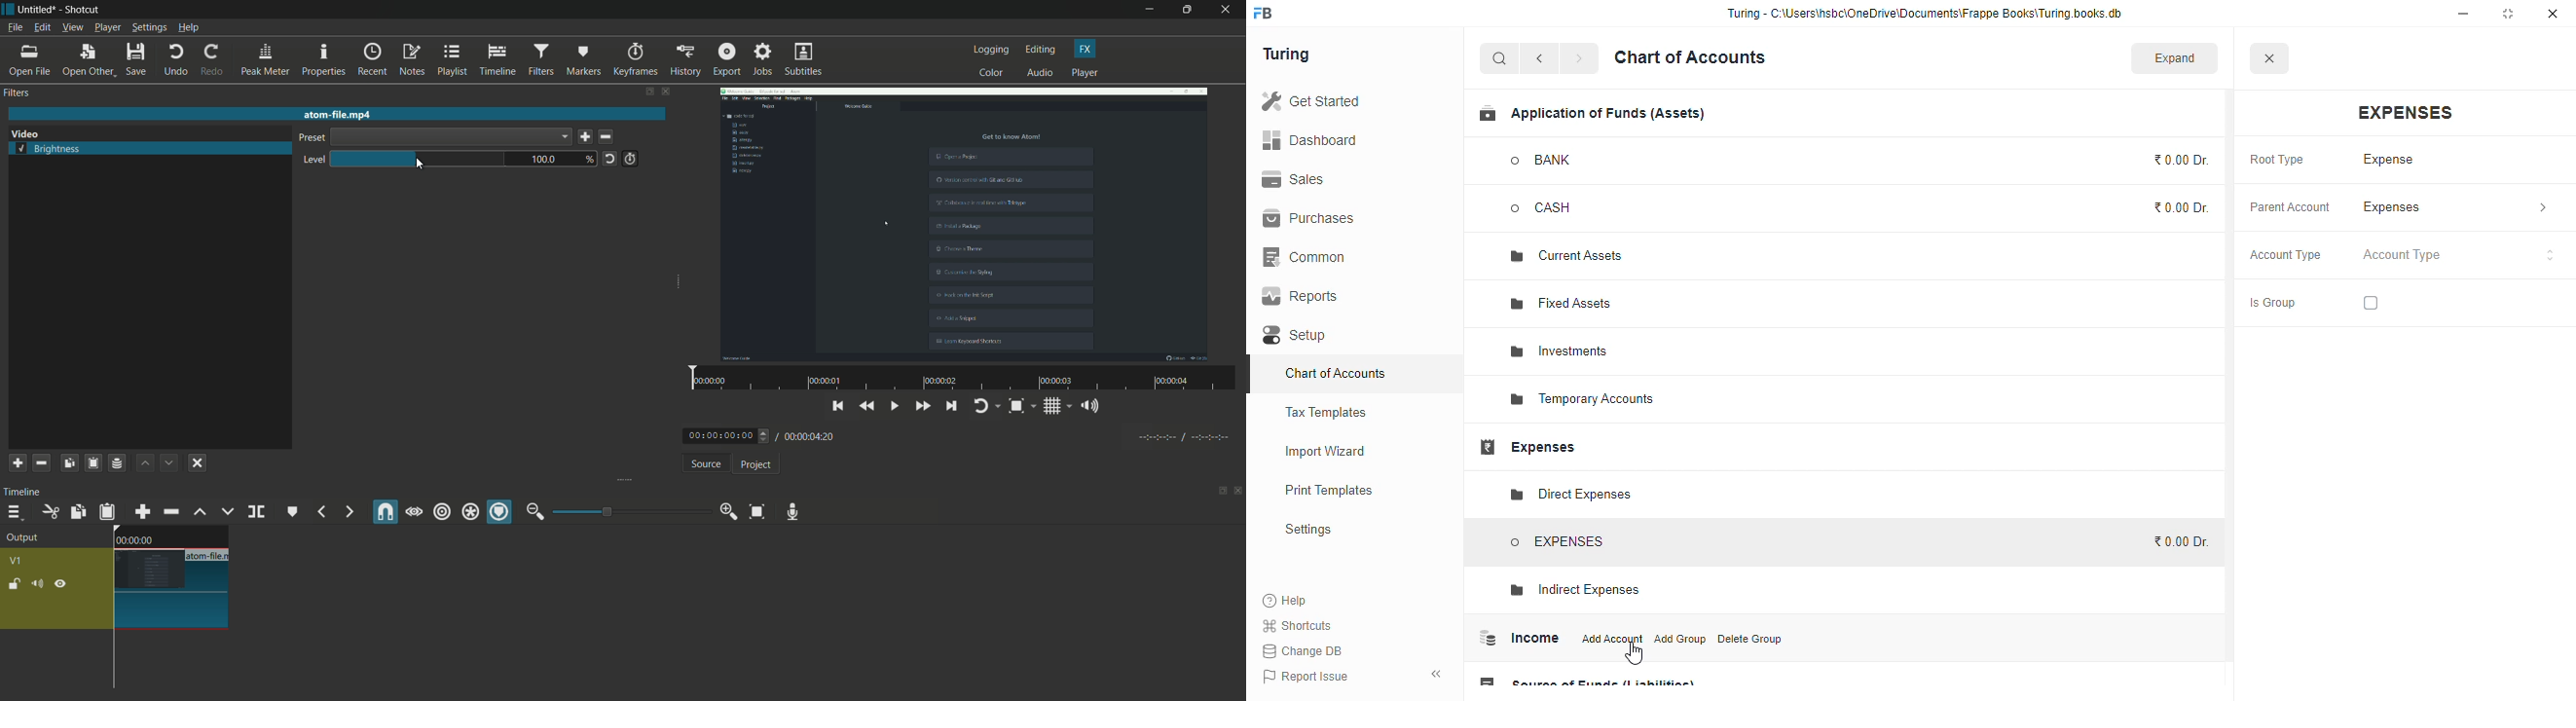 This screenshot has width=2576, height=728. What do you see at coordinates (60, 584) in the screenshot?
I see `hide` at bounding box center [60, 584].